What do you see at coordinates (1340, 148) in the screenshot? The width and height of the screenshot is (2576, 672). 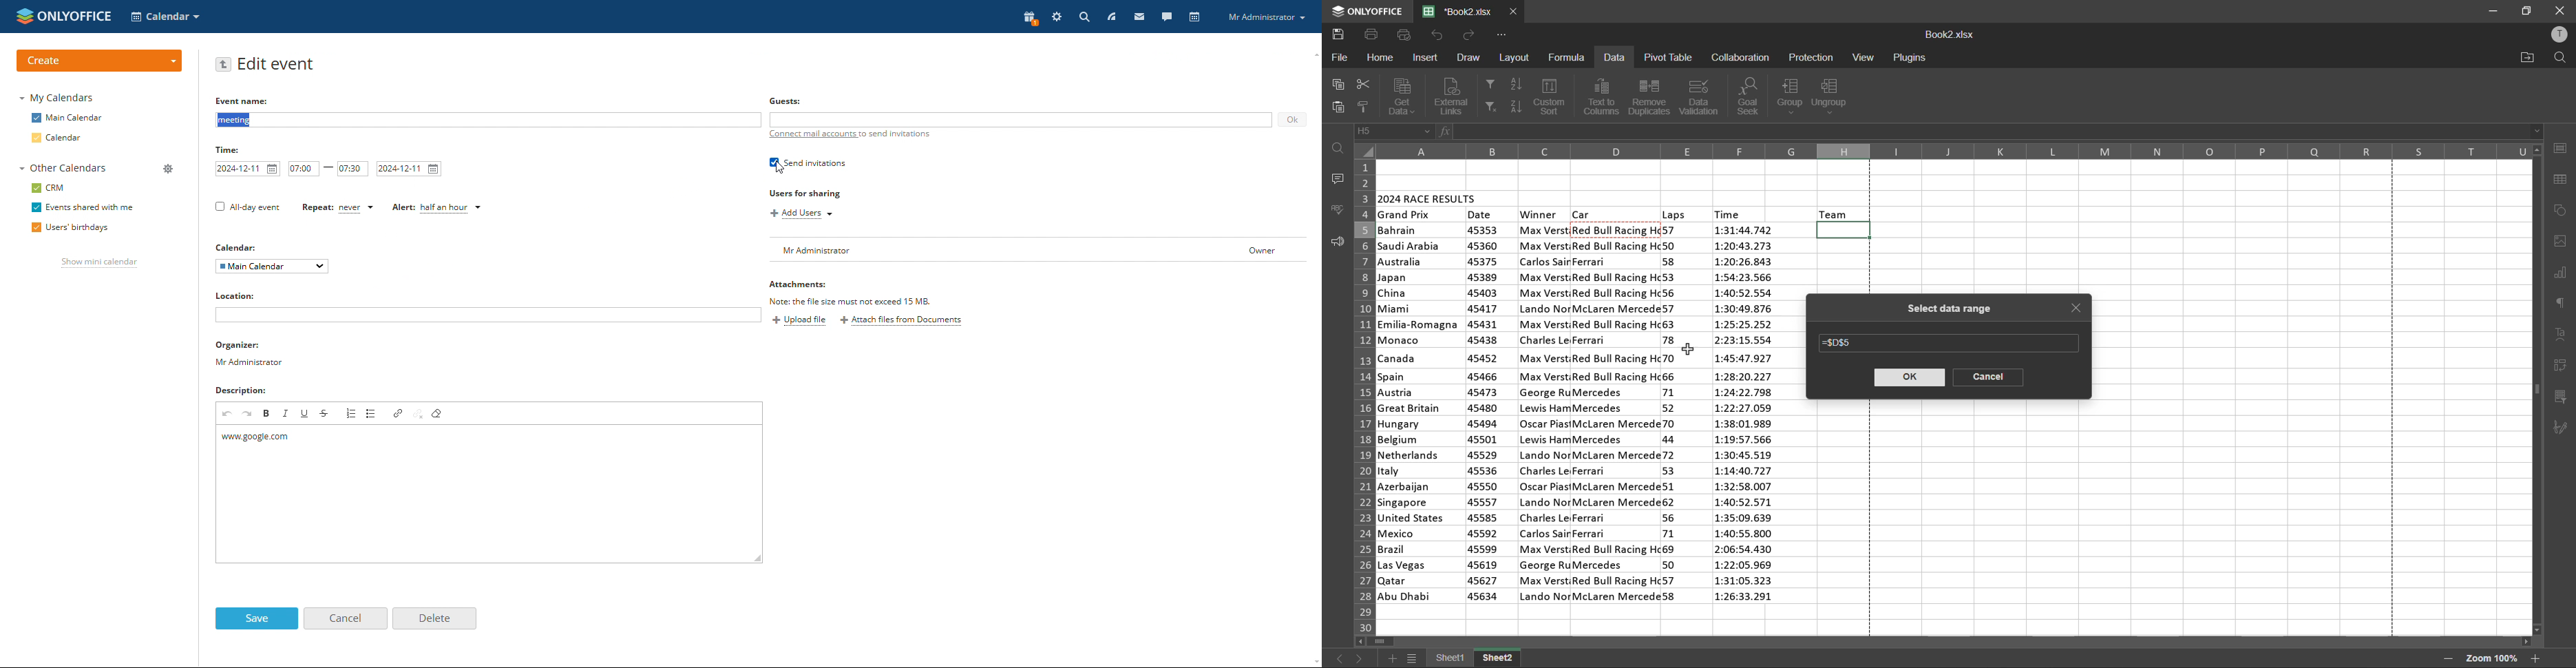 I see `find` at bounding box center [1340, 148].